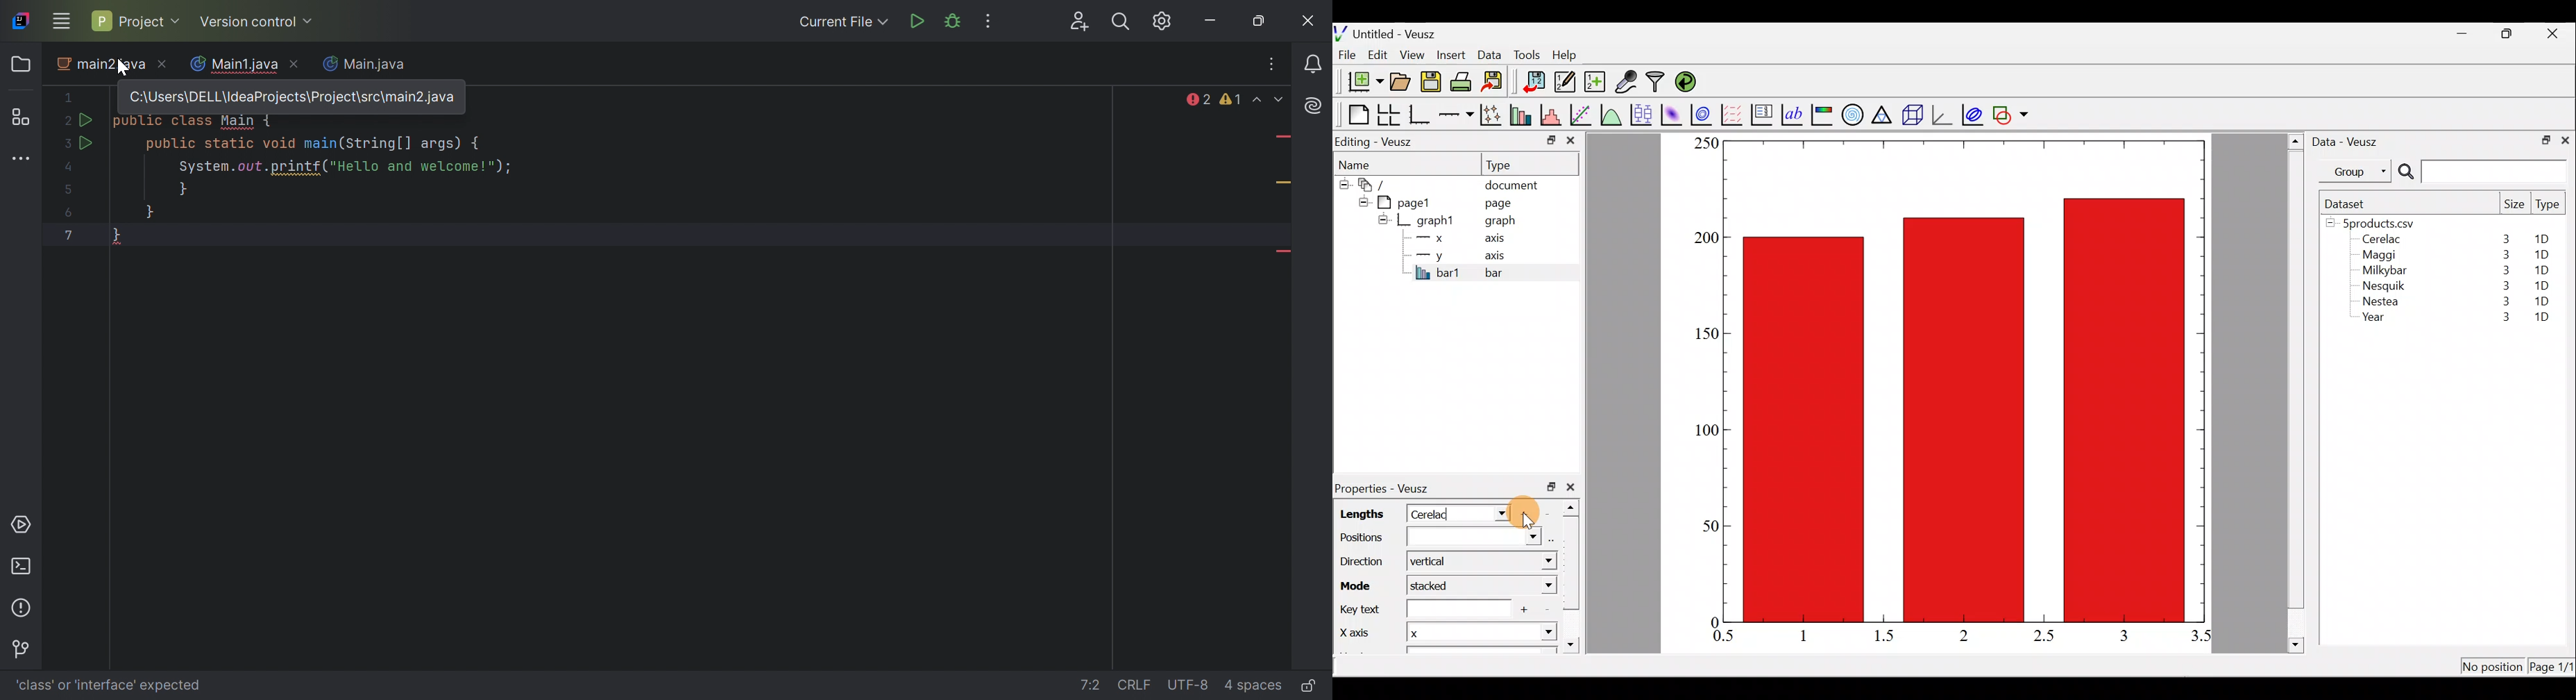  What do you see at coordinates (2468, 32) in the screenshot?
I see `minimize` at bounding box center [2468, 32].